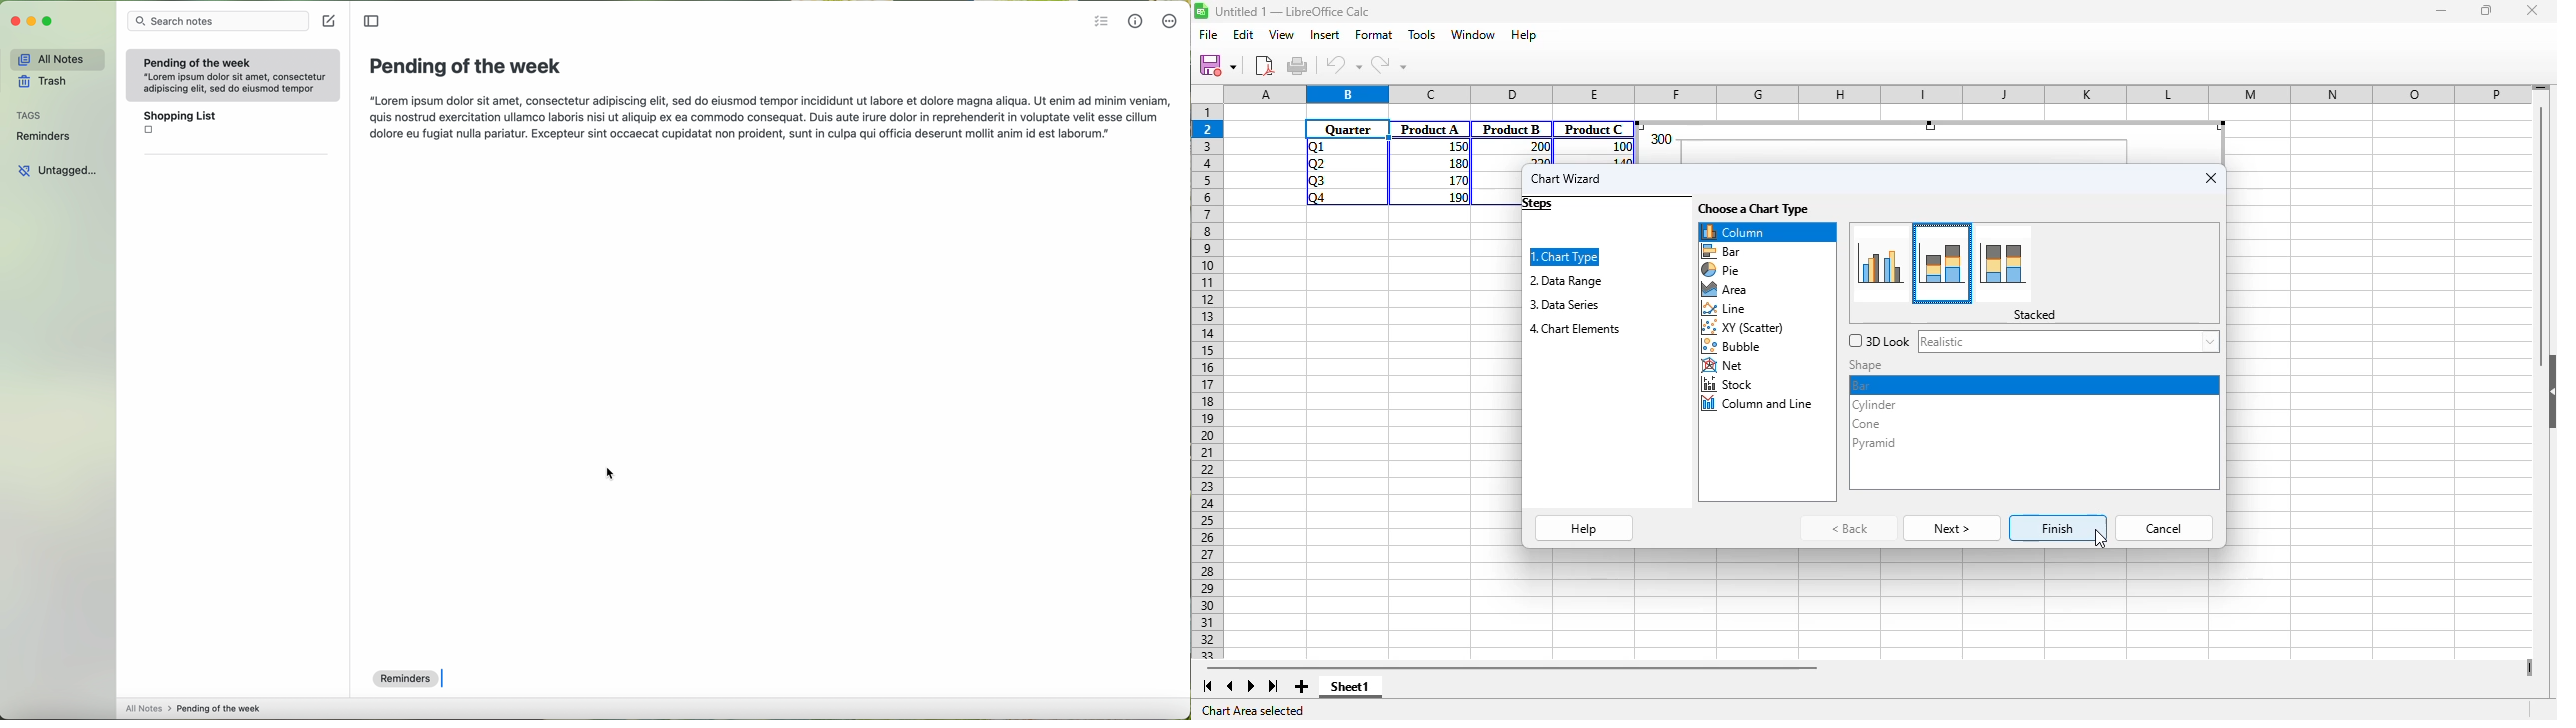 This screenshot has width=2576, height=728. I want to click on reminders tag, so click(404, 679).